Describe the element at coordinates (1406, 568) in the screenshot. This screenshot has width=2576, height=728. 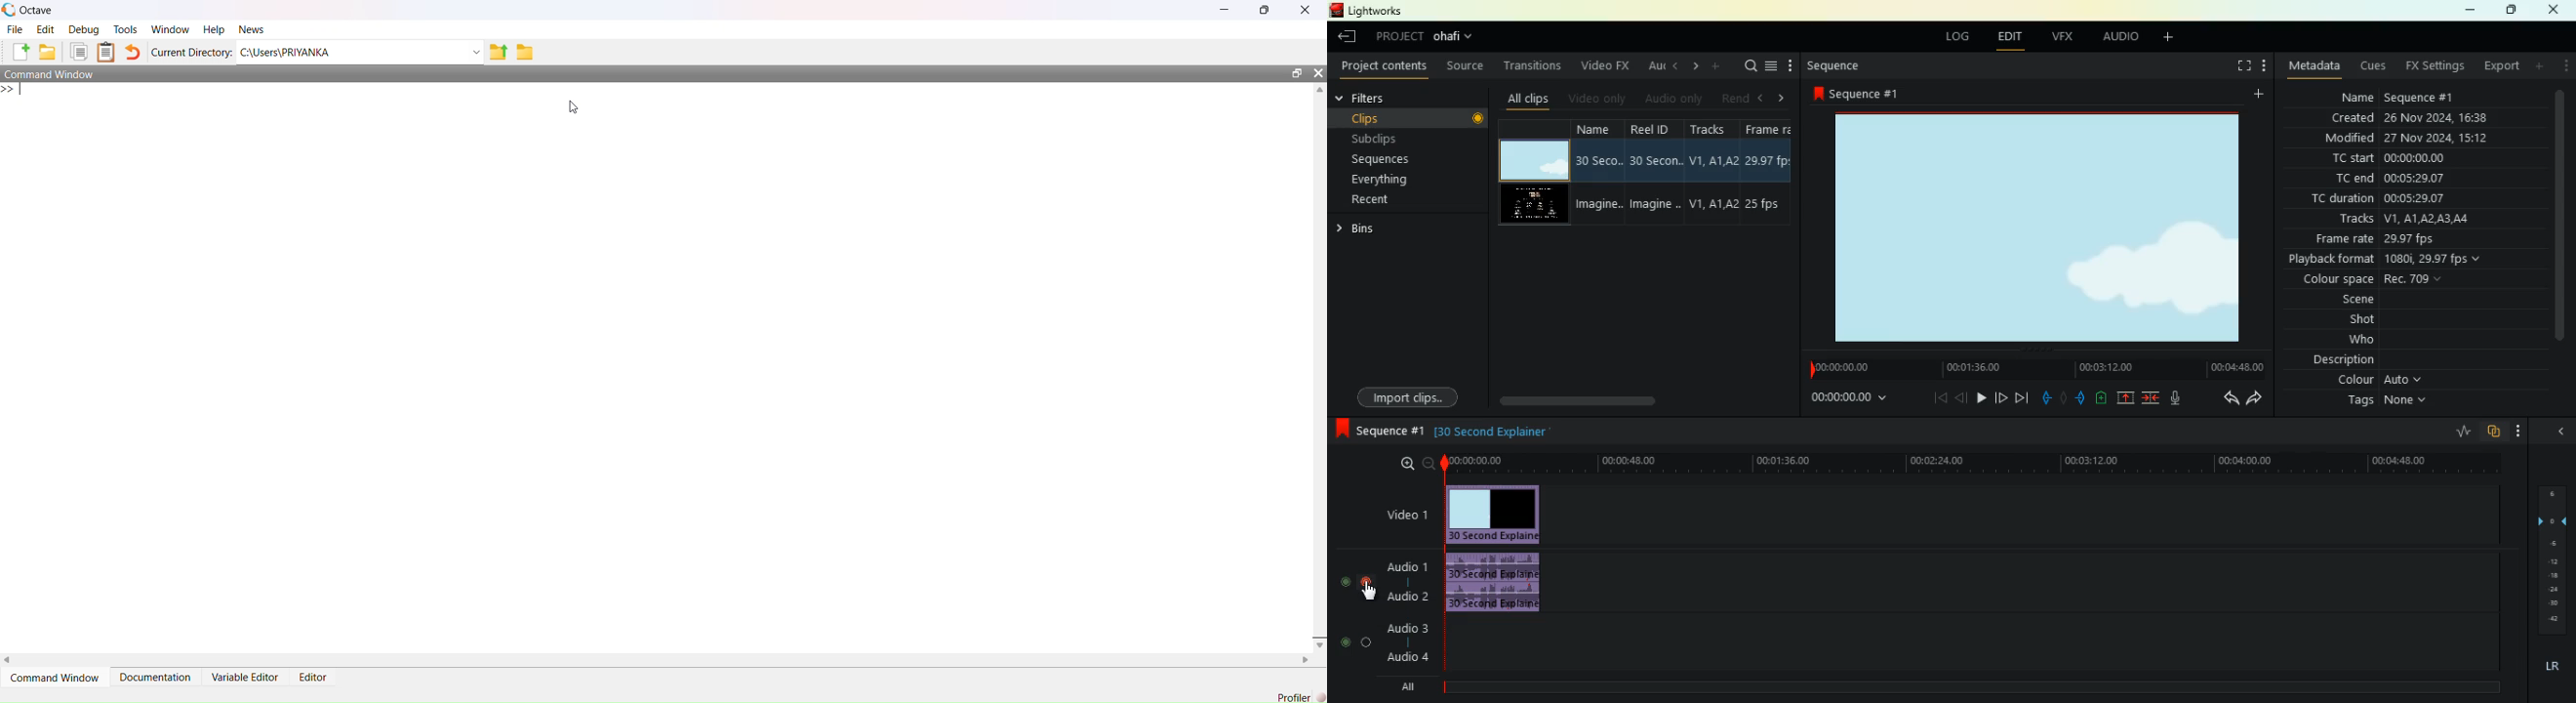
I see `audio` at that location.